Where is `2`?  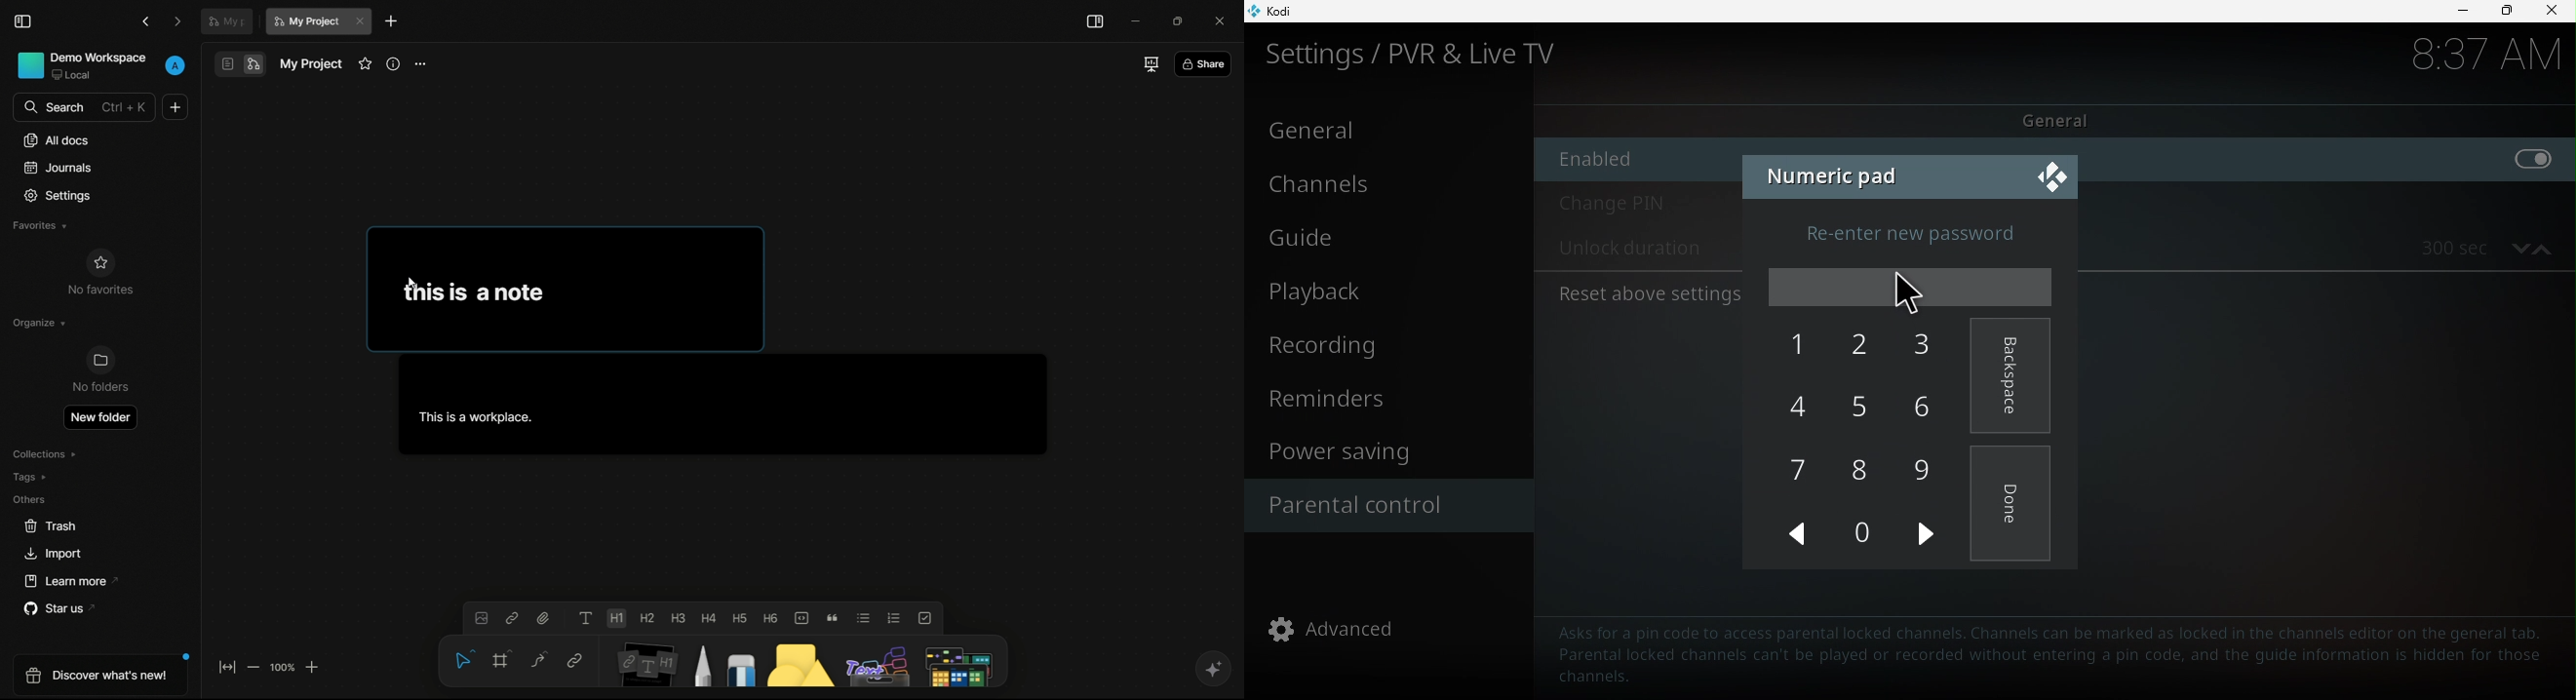
2 is located at coordinates (1864, 343).